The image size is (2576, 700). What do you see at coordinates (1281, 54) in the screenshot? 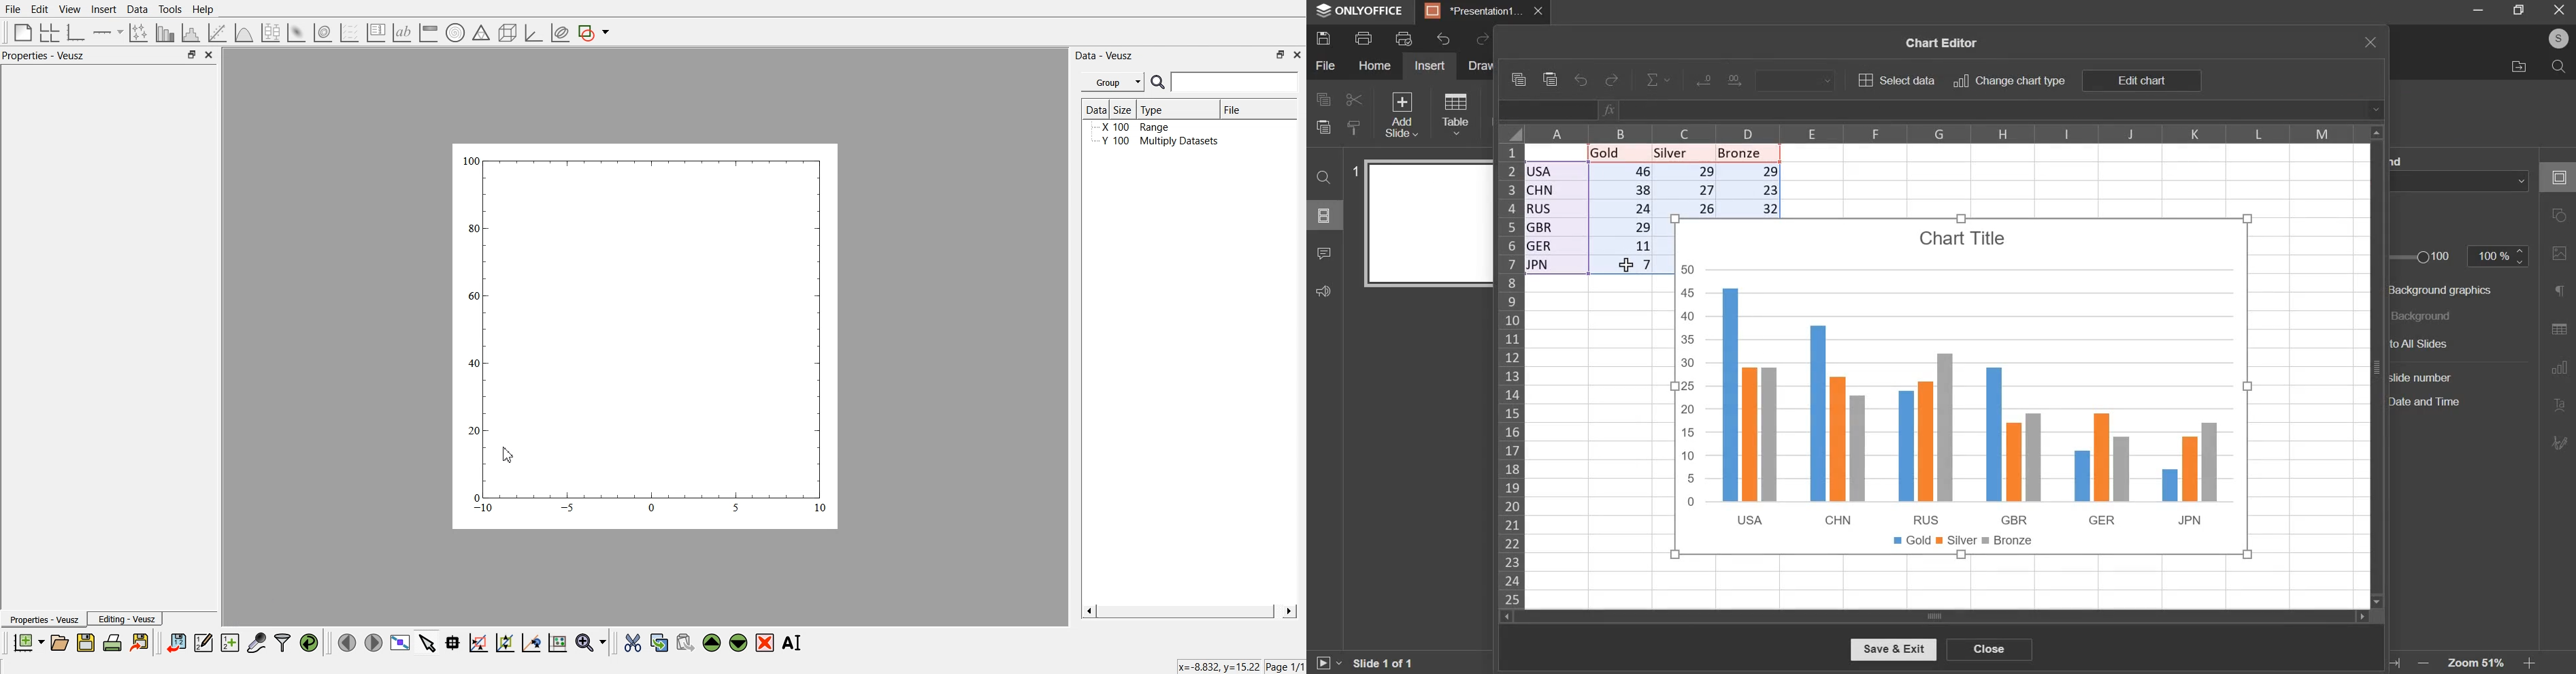
I see `minimise or maximise` at bounding box center [1281, 54].